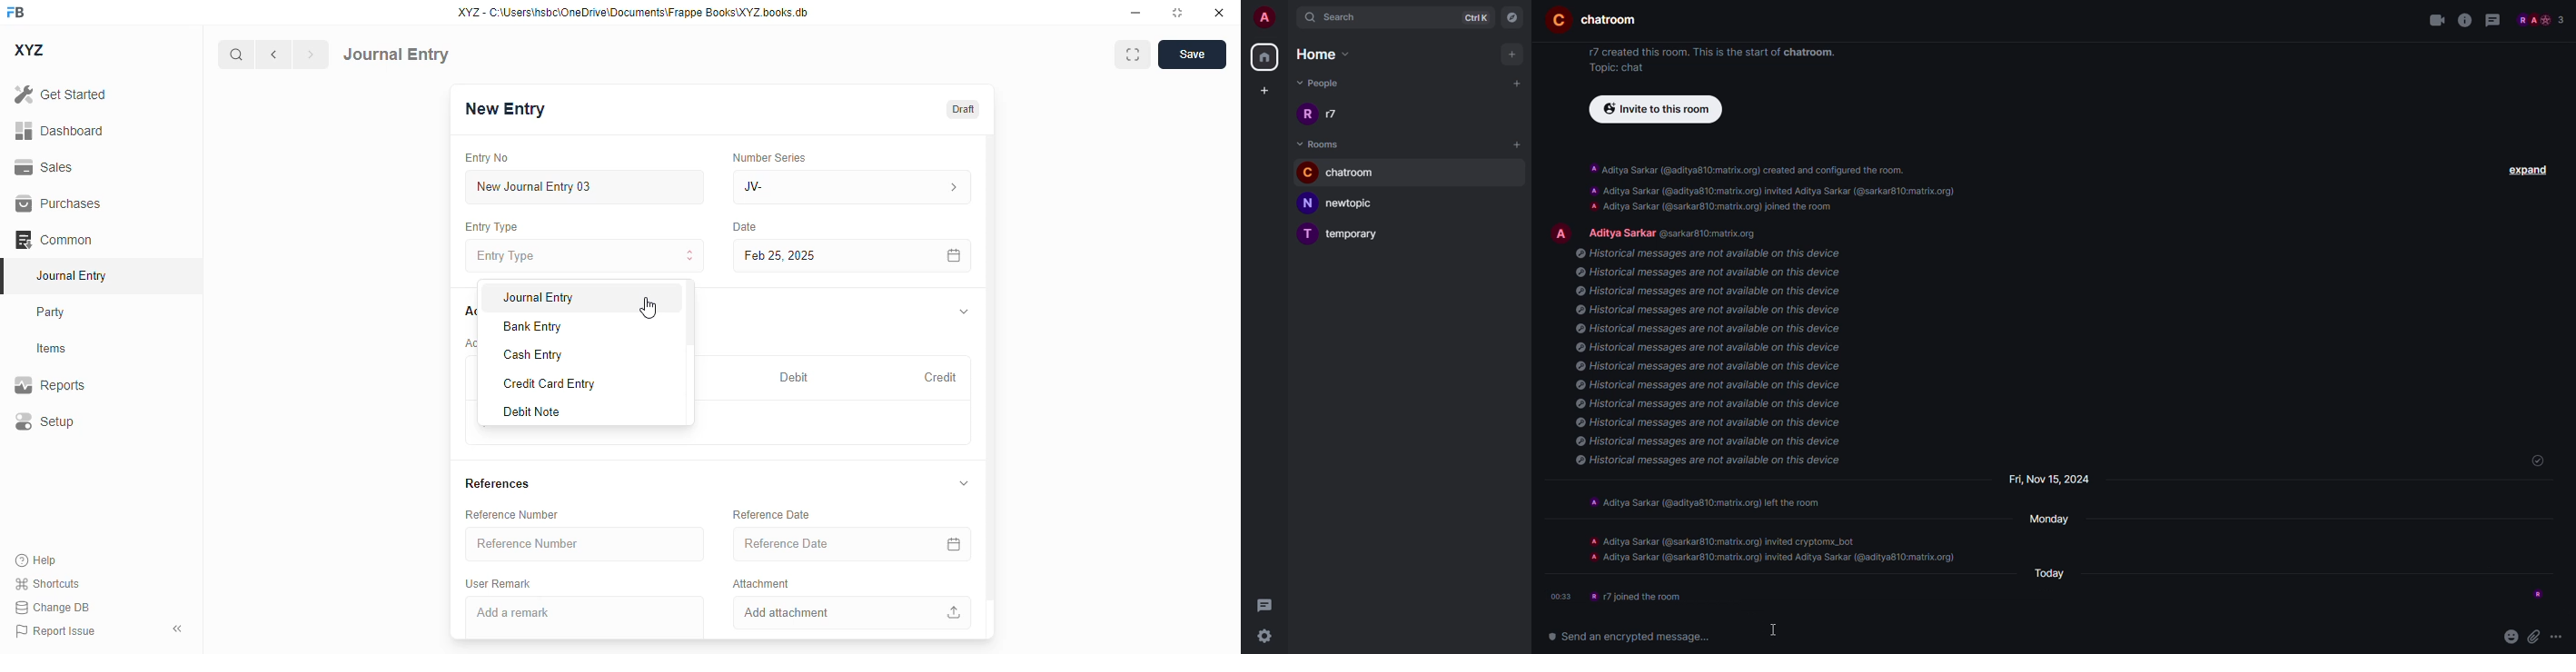 The width and height of the screenshot is (2576, 672). Describe the element at coordinates (60, 94) in the screenshot. I see `get started` at that location.